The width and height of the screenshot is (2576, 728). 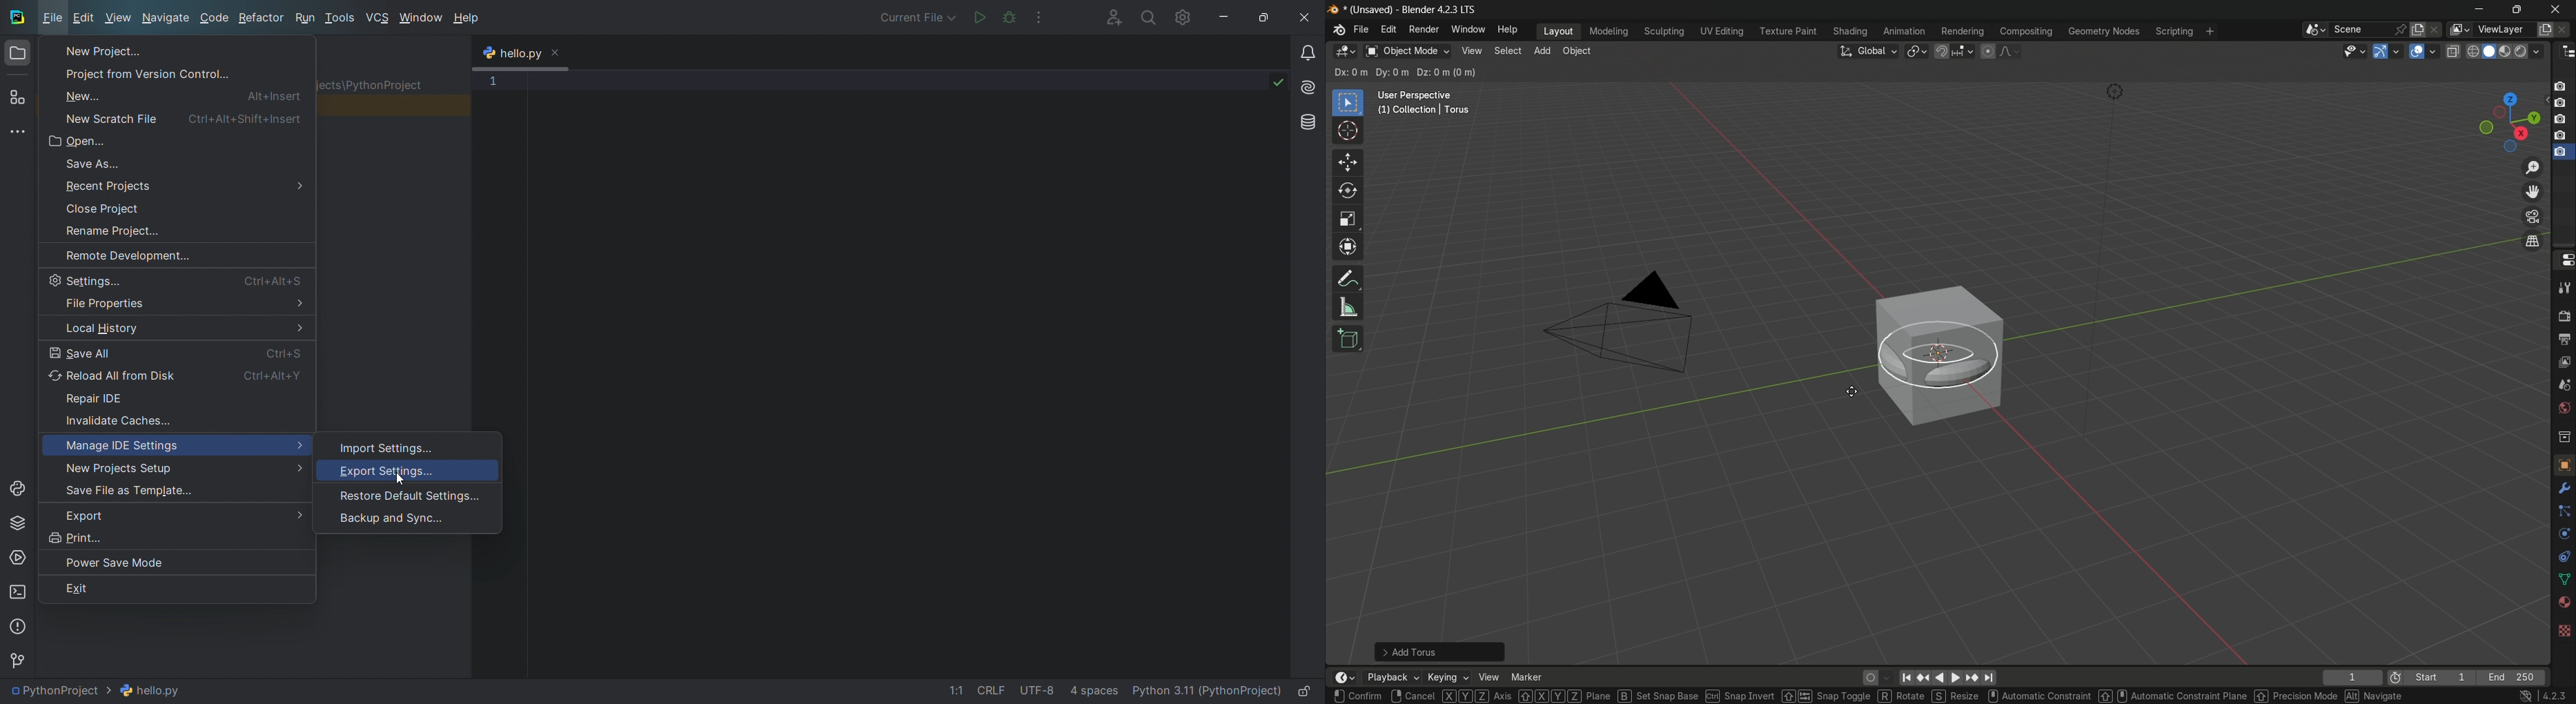 I want to click on run, so click(x=978, y=16).